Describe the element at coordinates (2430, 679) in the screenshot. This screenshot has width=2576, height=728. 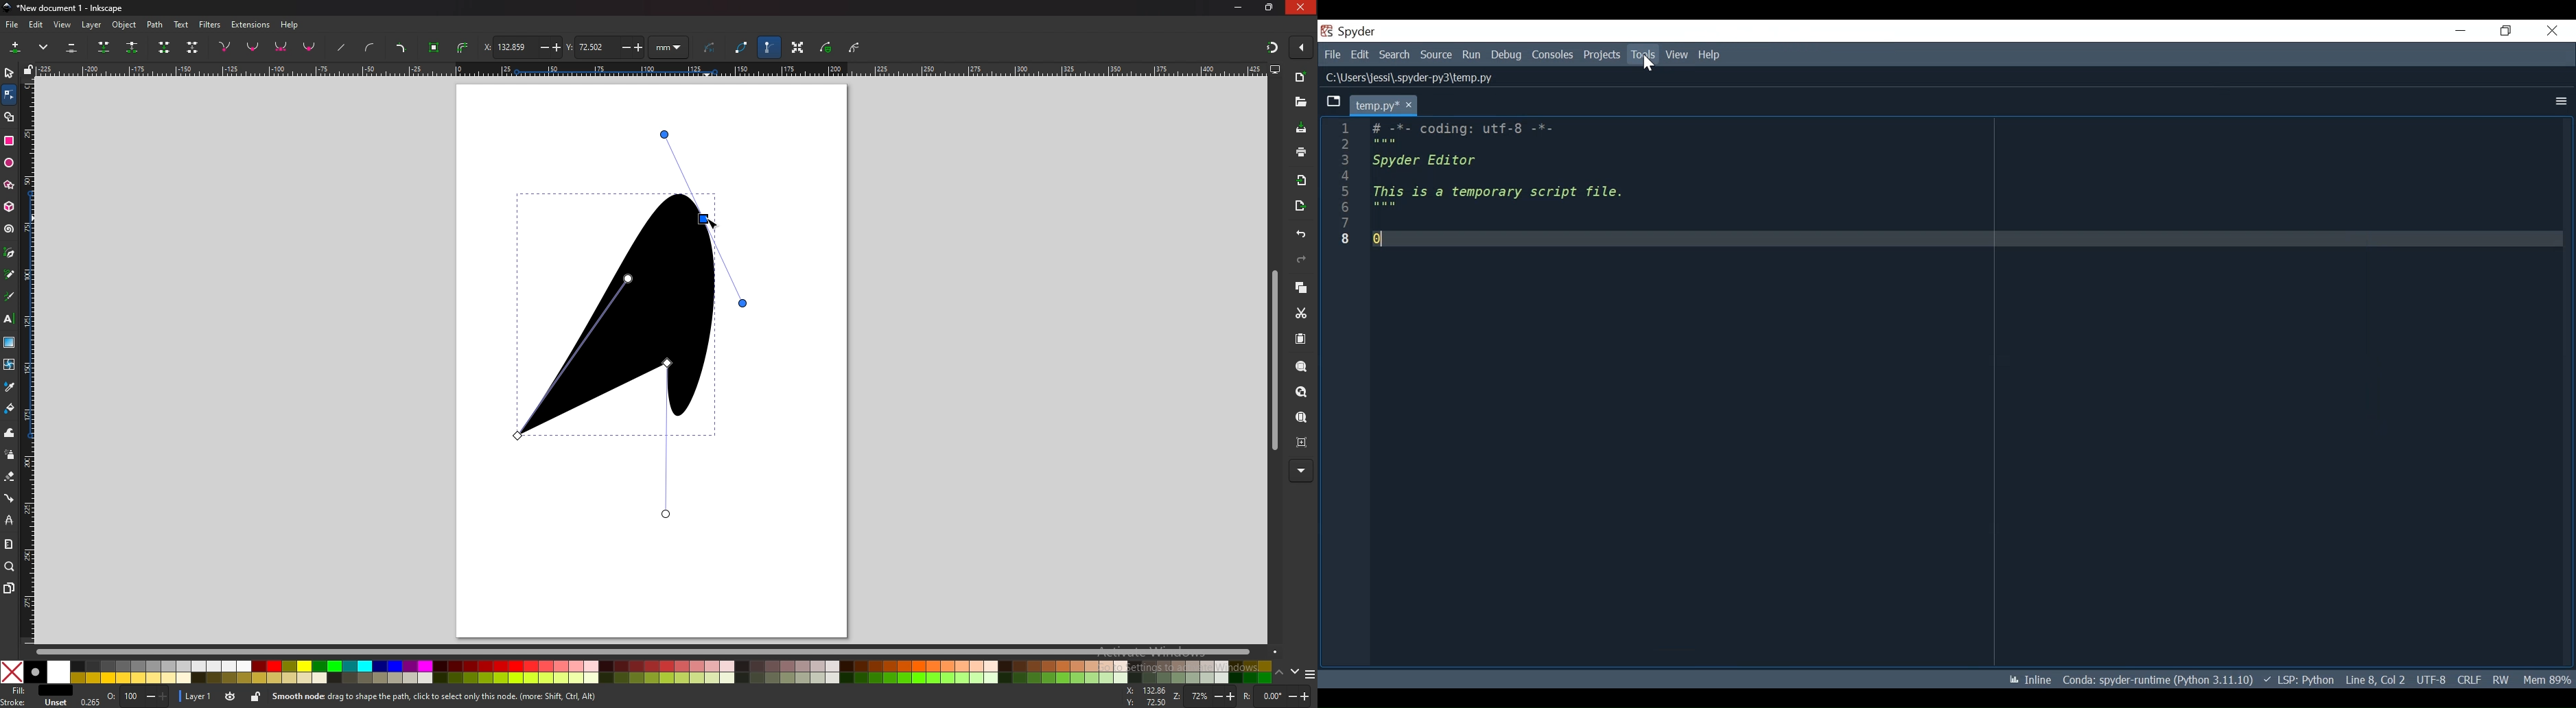
I see `File Encoding` at that location.